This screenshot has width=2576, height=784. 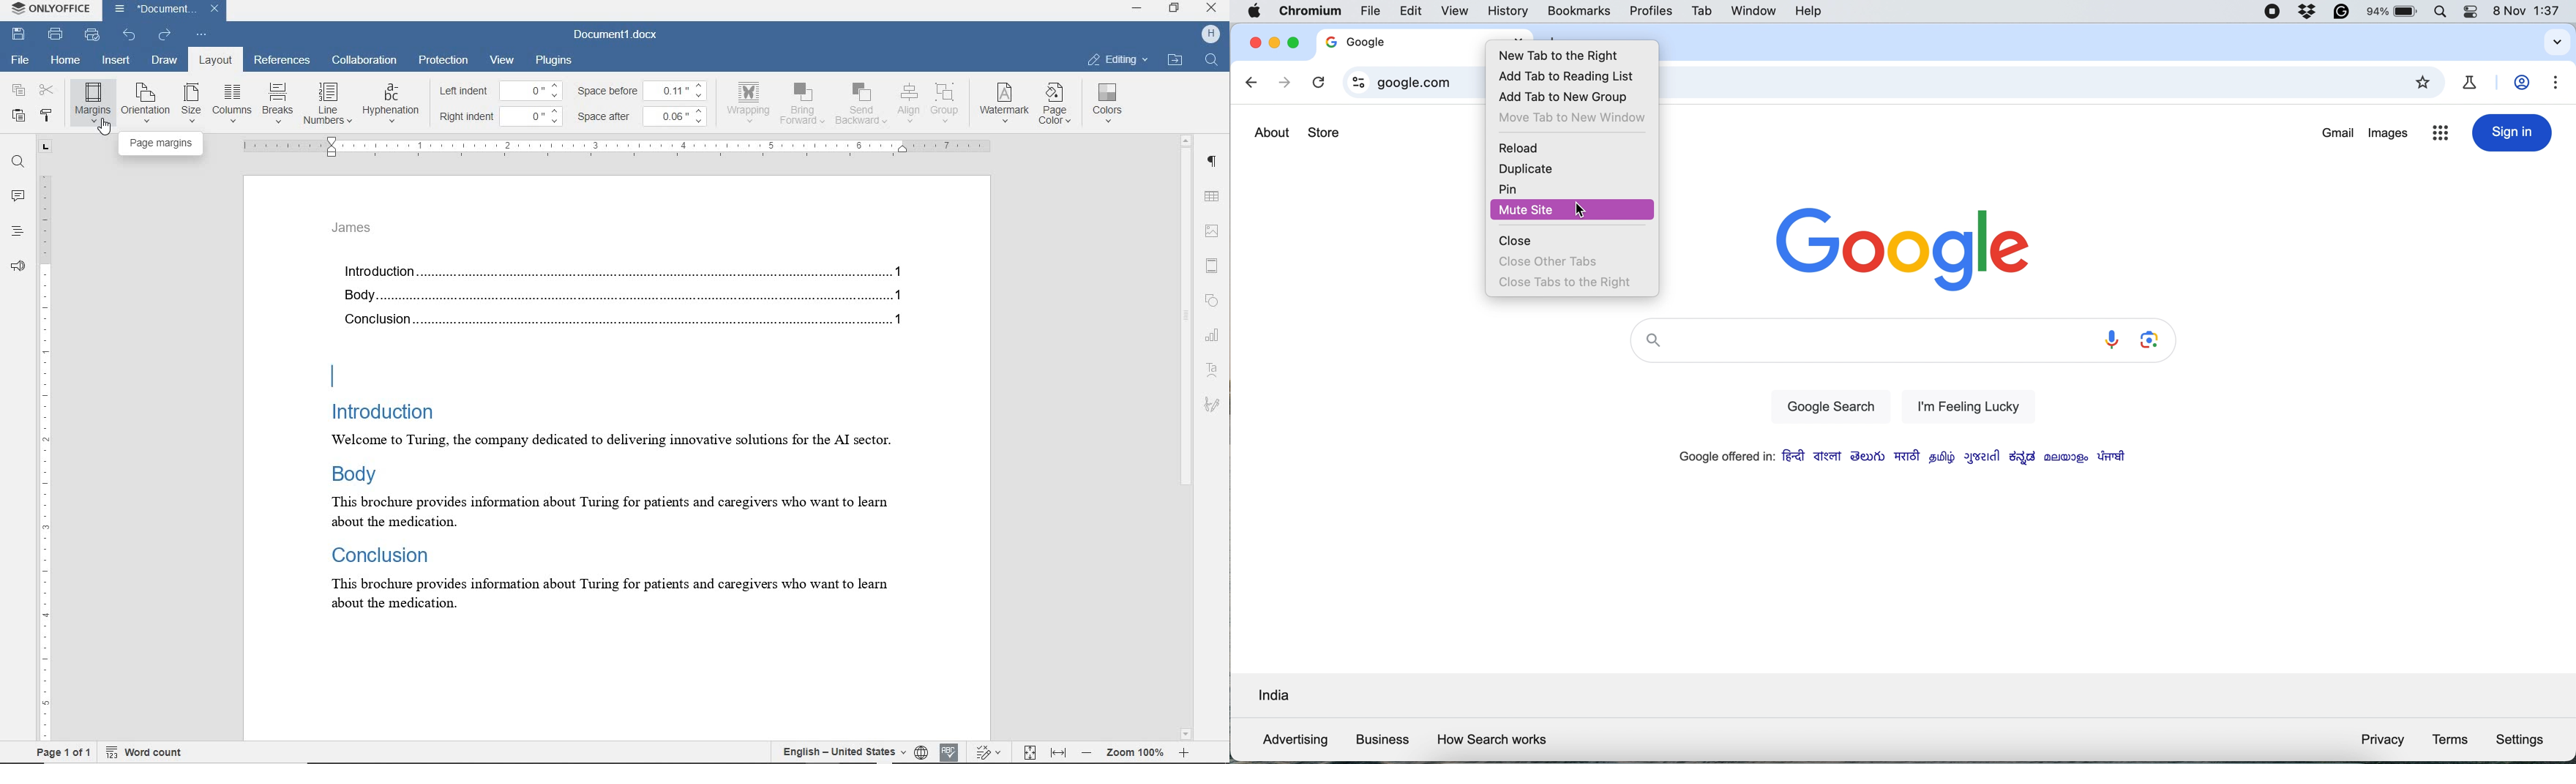 I want to click on watermark, so click(x=1006, y=104).